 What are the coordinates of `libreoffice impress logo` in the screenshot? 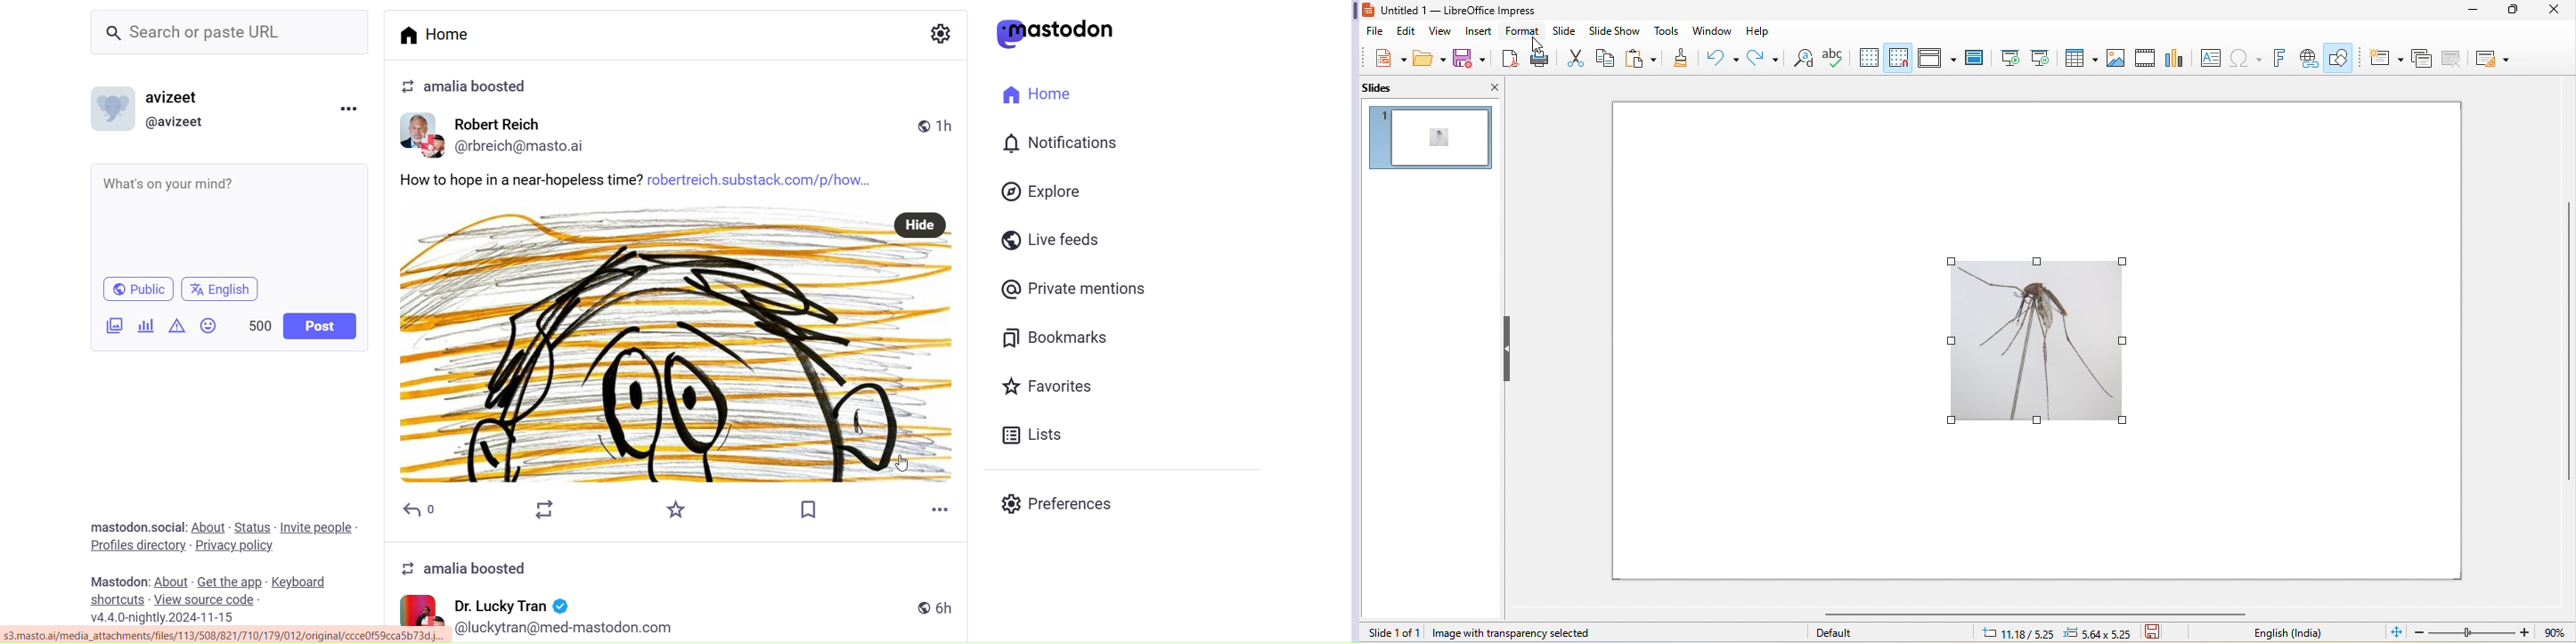 It's located at (1370, 10).